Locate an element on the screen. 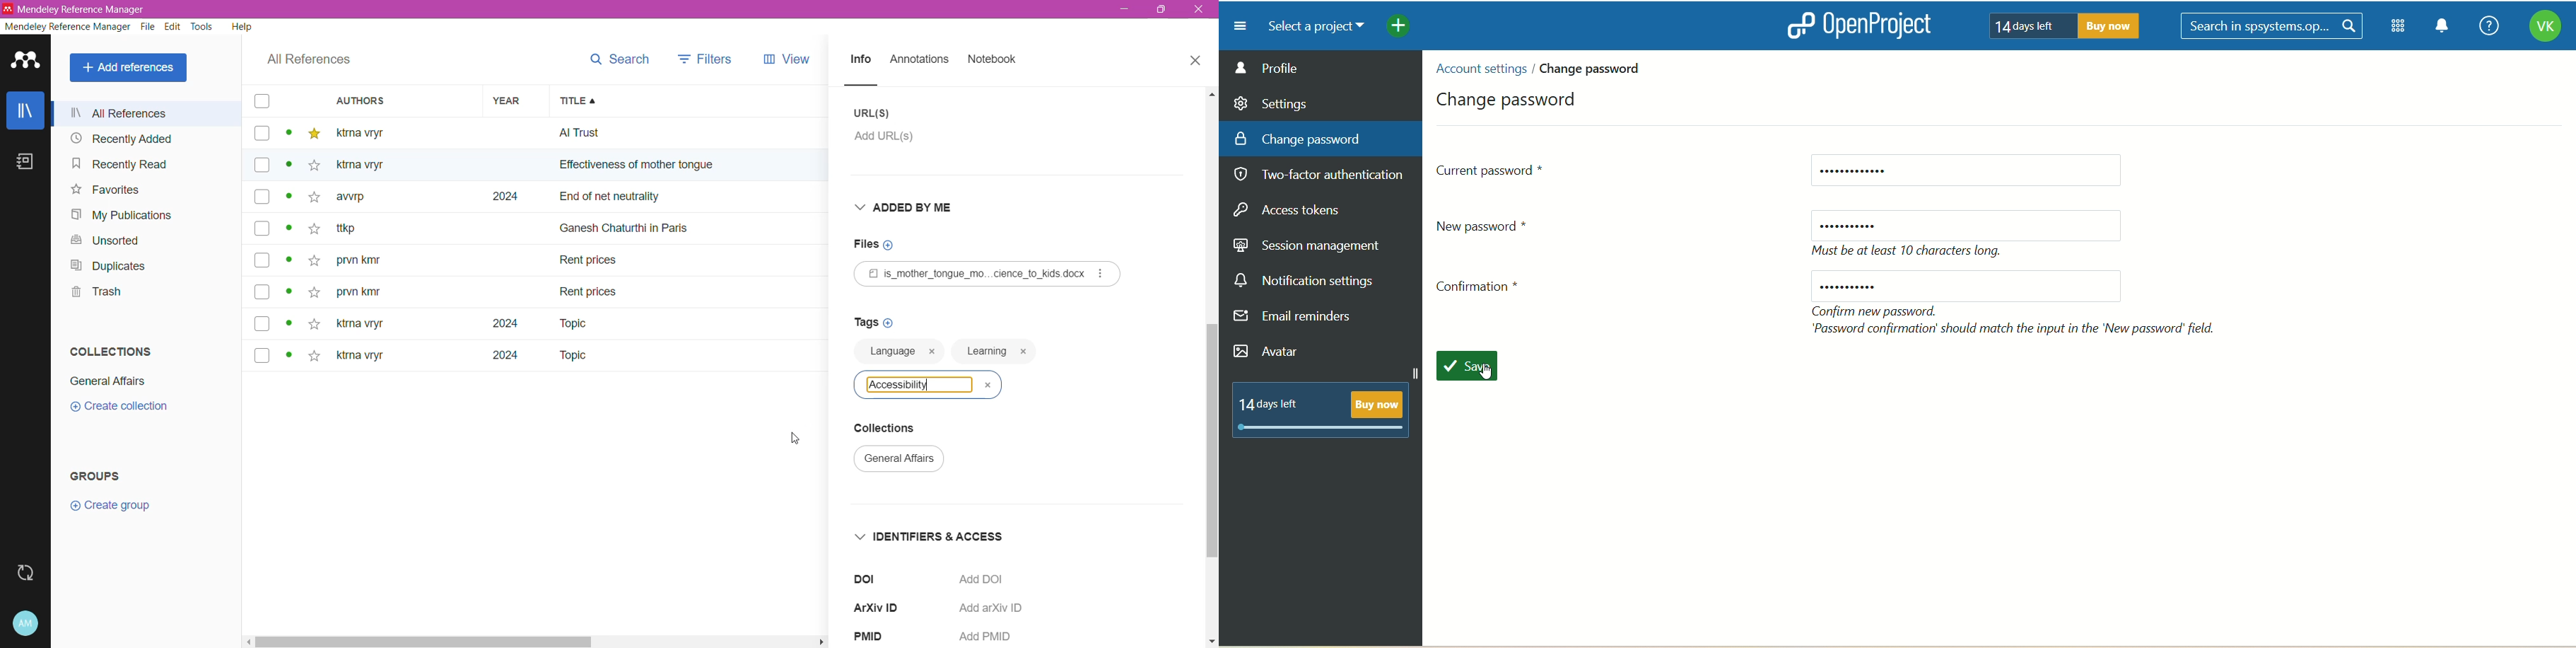 This screenshot has height=672, width=2576. dot  is located at coordinates (288, 295).